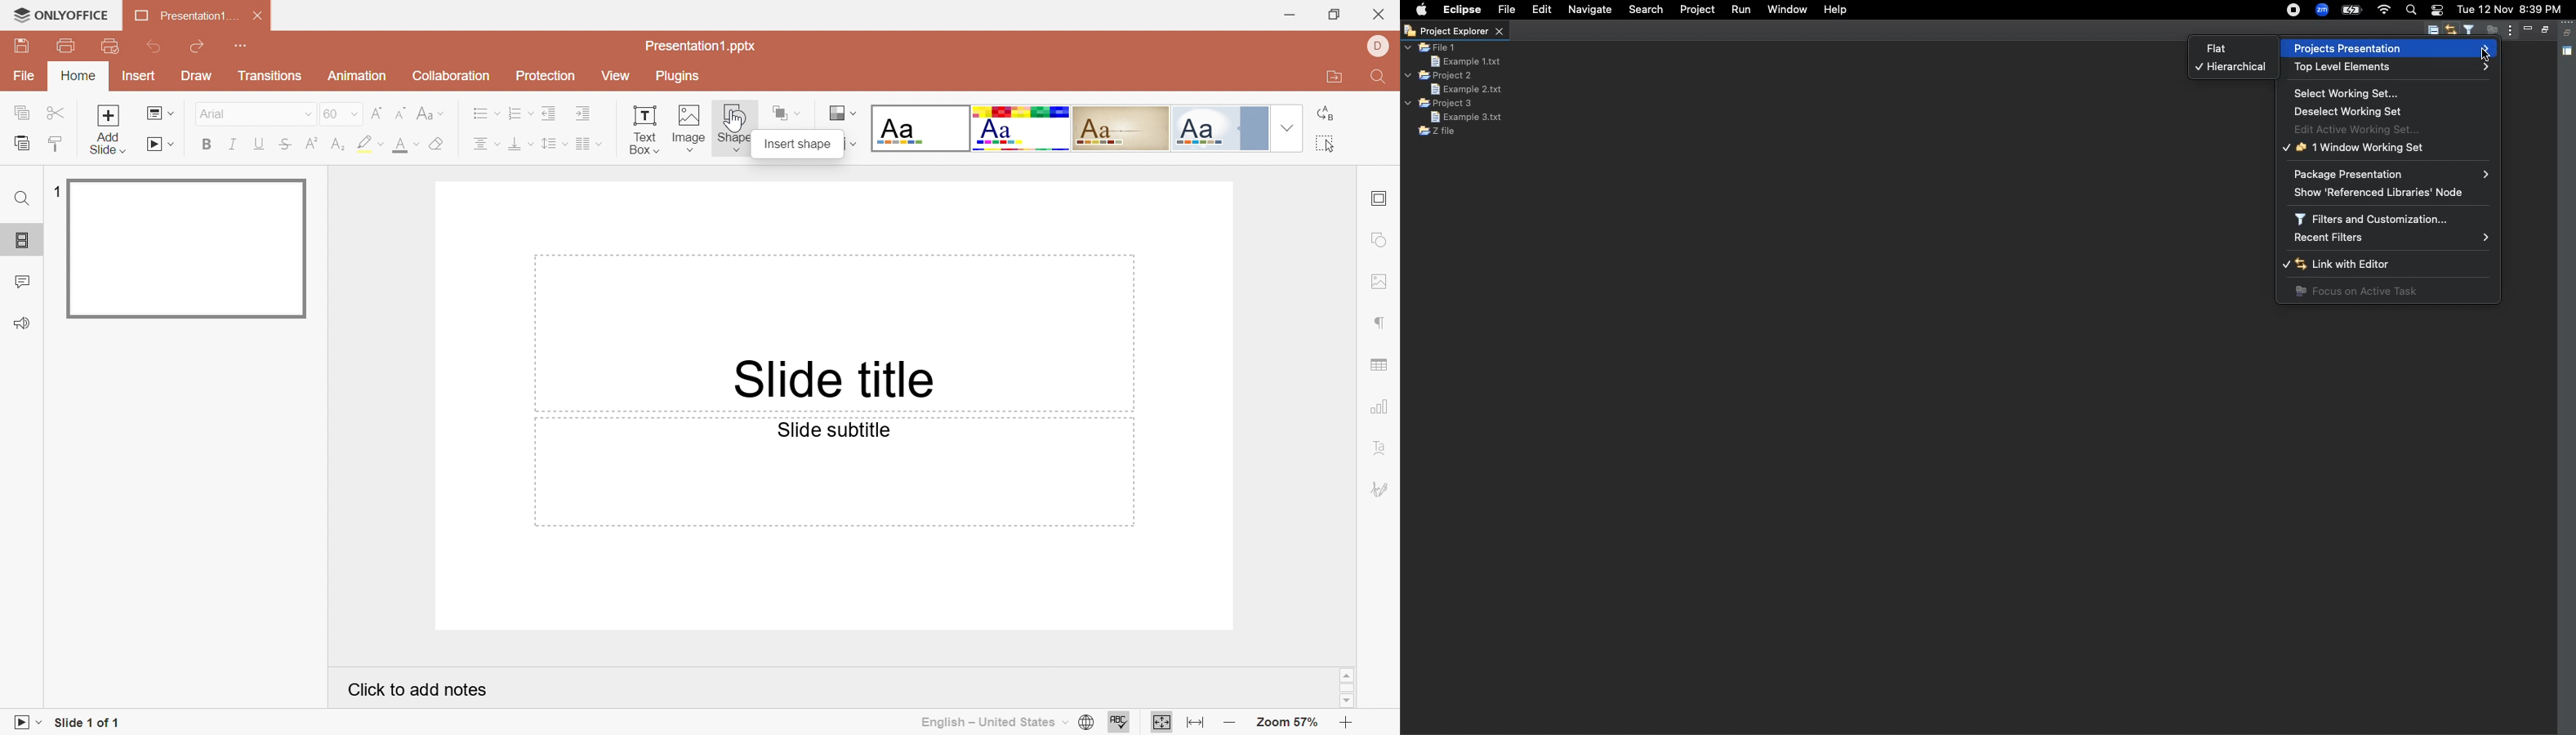  I want to click on Deselect working set, so click(2355, 111).